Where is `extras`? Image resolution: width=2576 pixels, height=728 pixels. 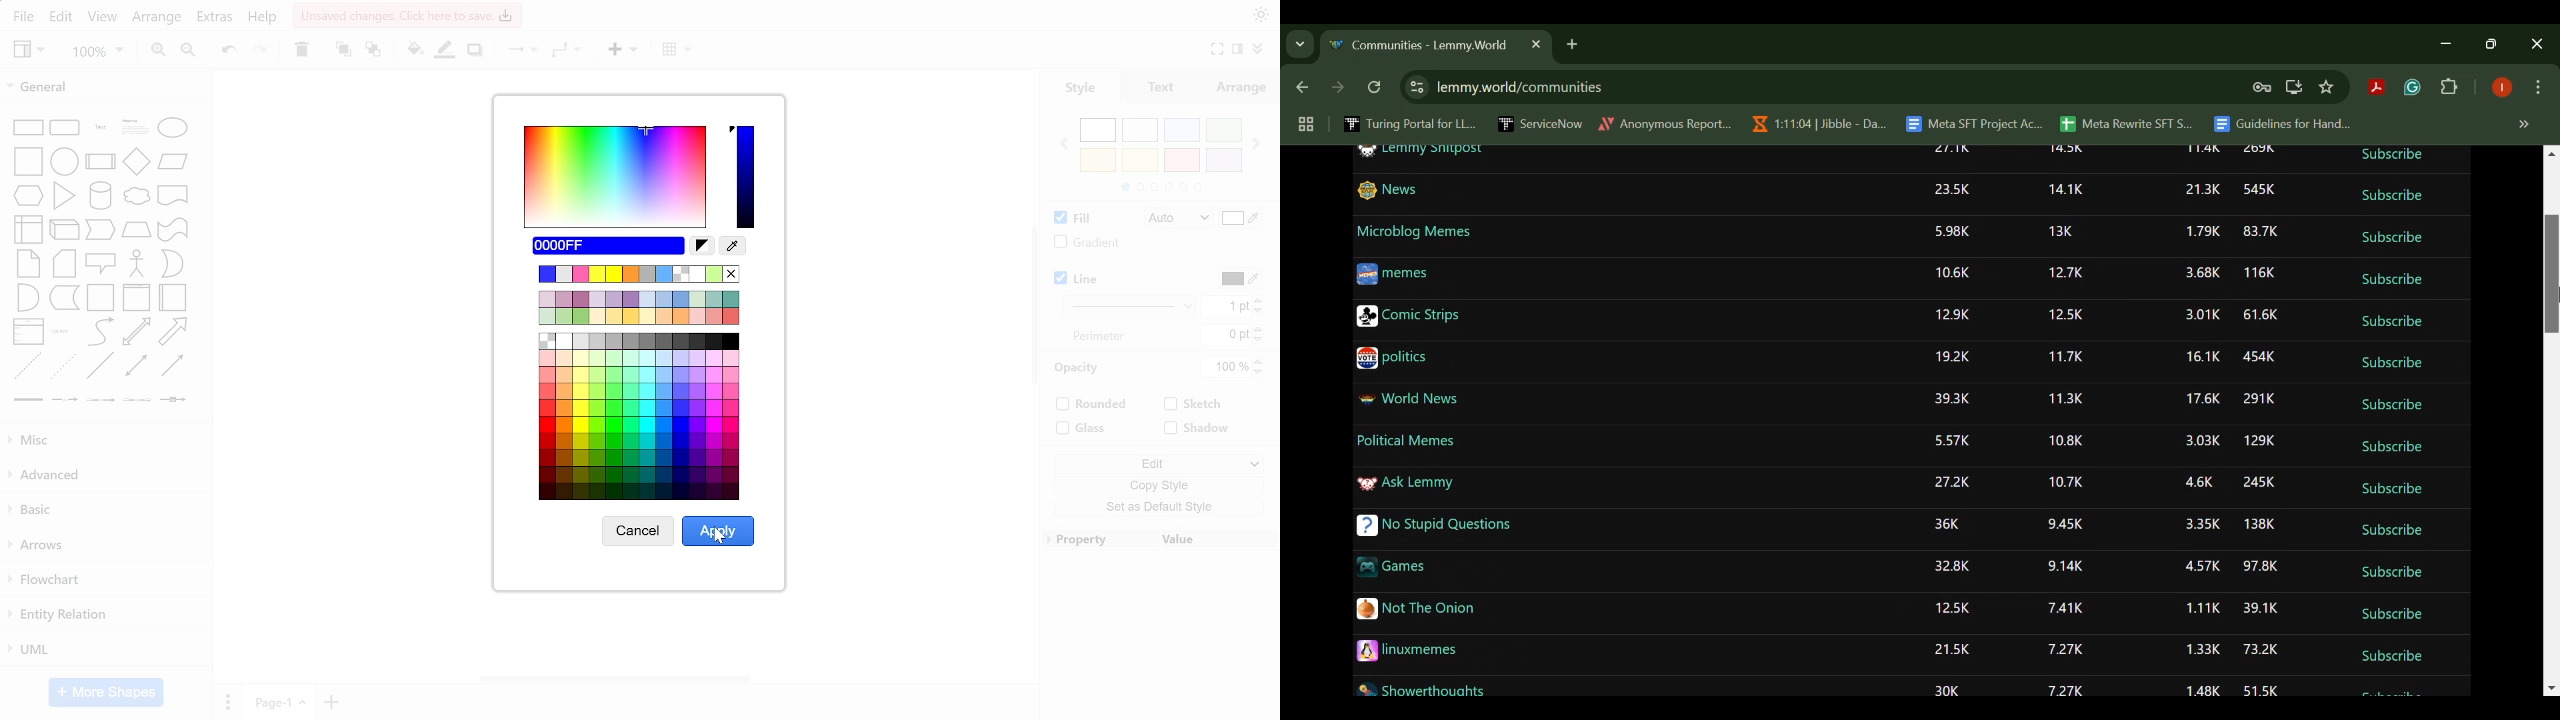 extras is located at coordinates (216, 19).